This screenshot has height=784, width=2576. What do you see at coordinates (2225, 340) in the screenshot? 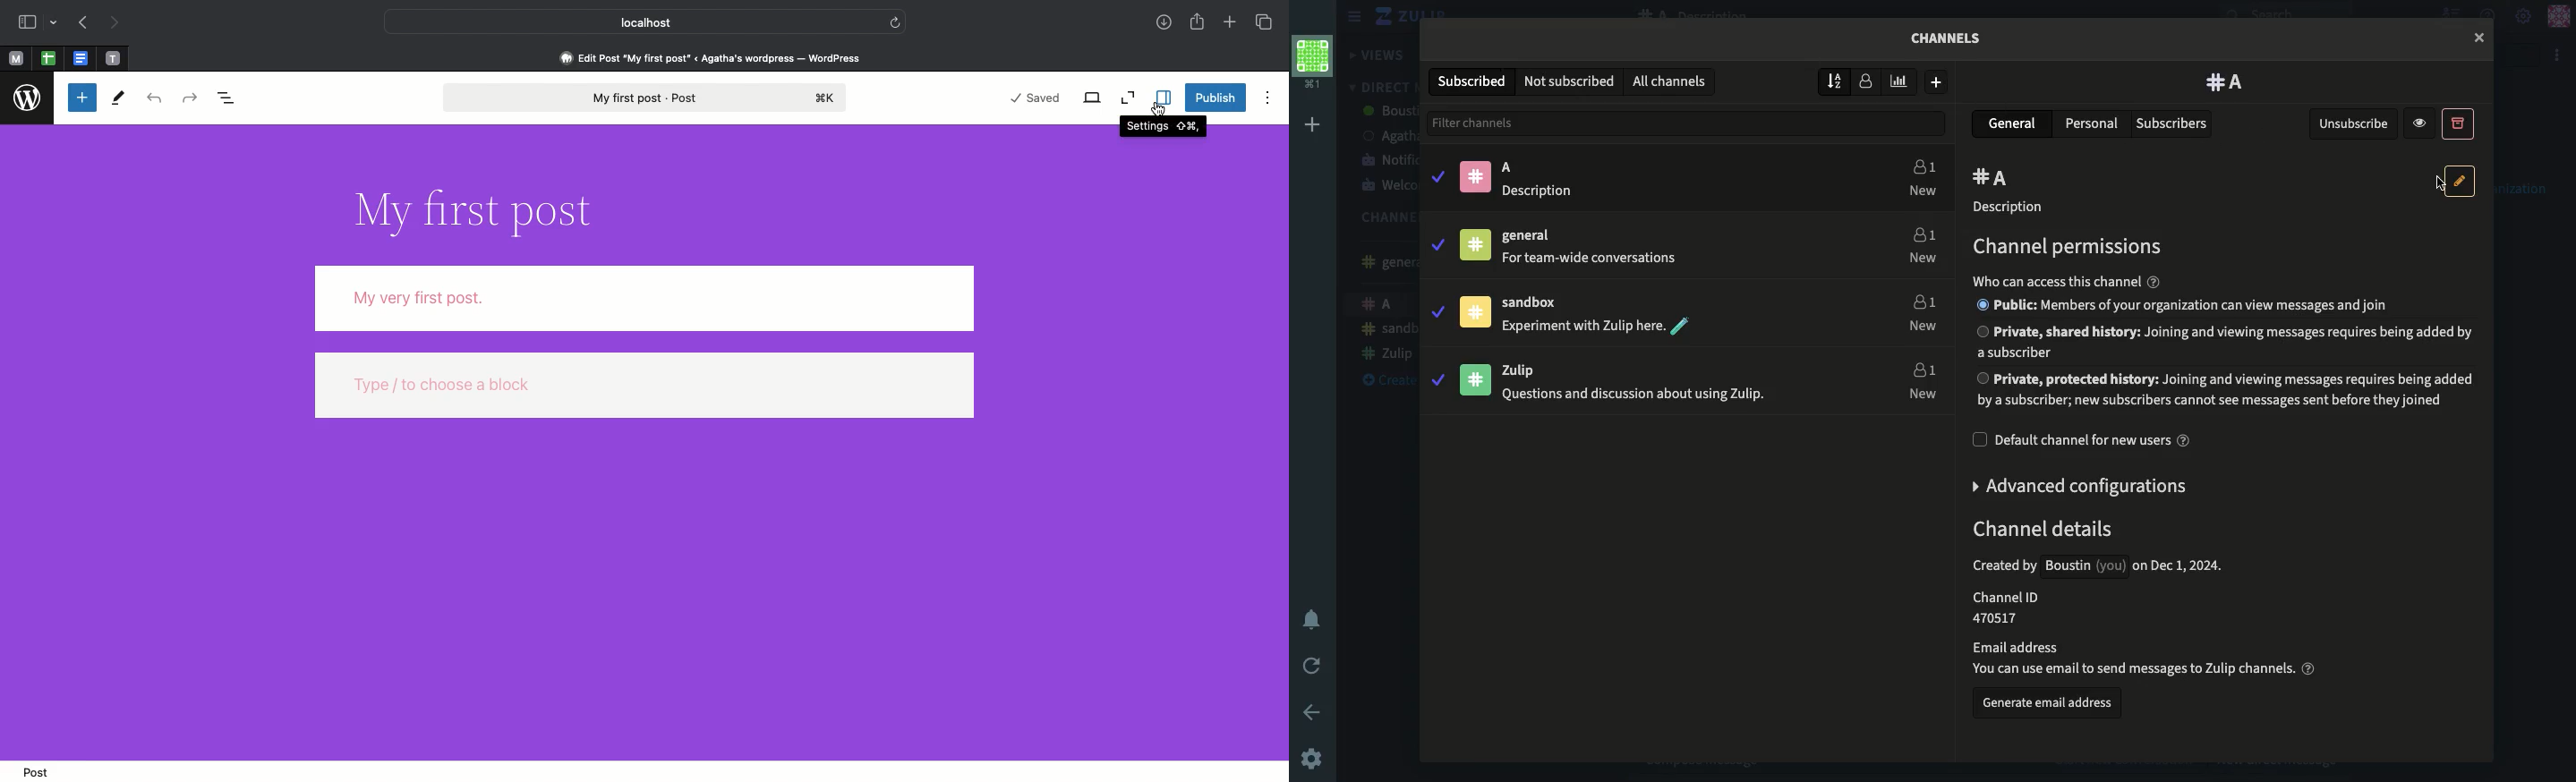
I see `O Private, shared history: Joining and viewing messages requires being added by
a subscriber` at bounding box center [2225, 340].